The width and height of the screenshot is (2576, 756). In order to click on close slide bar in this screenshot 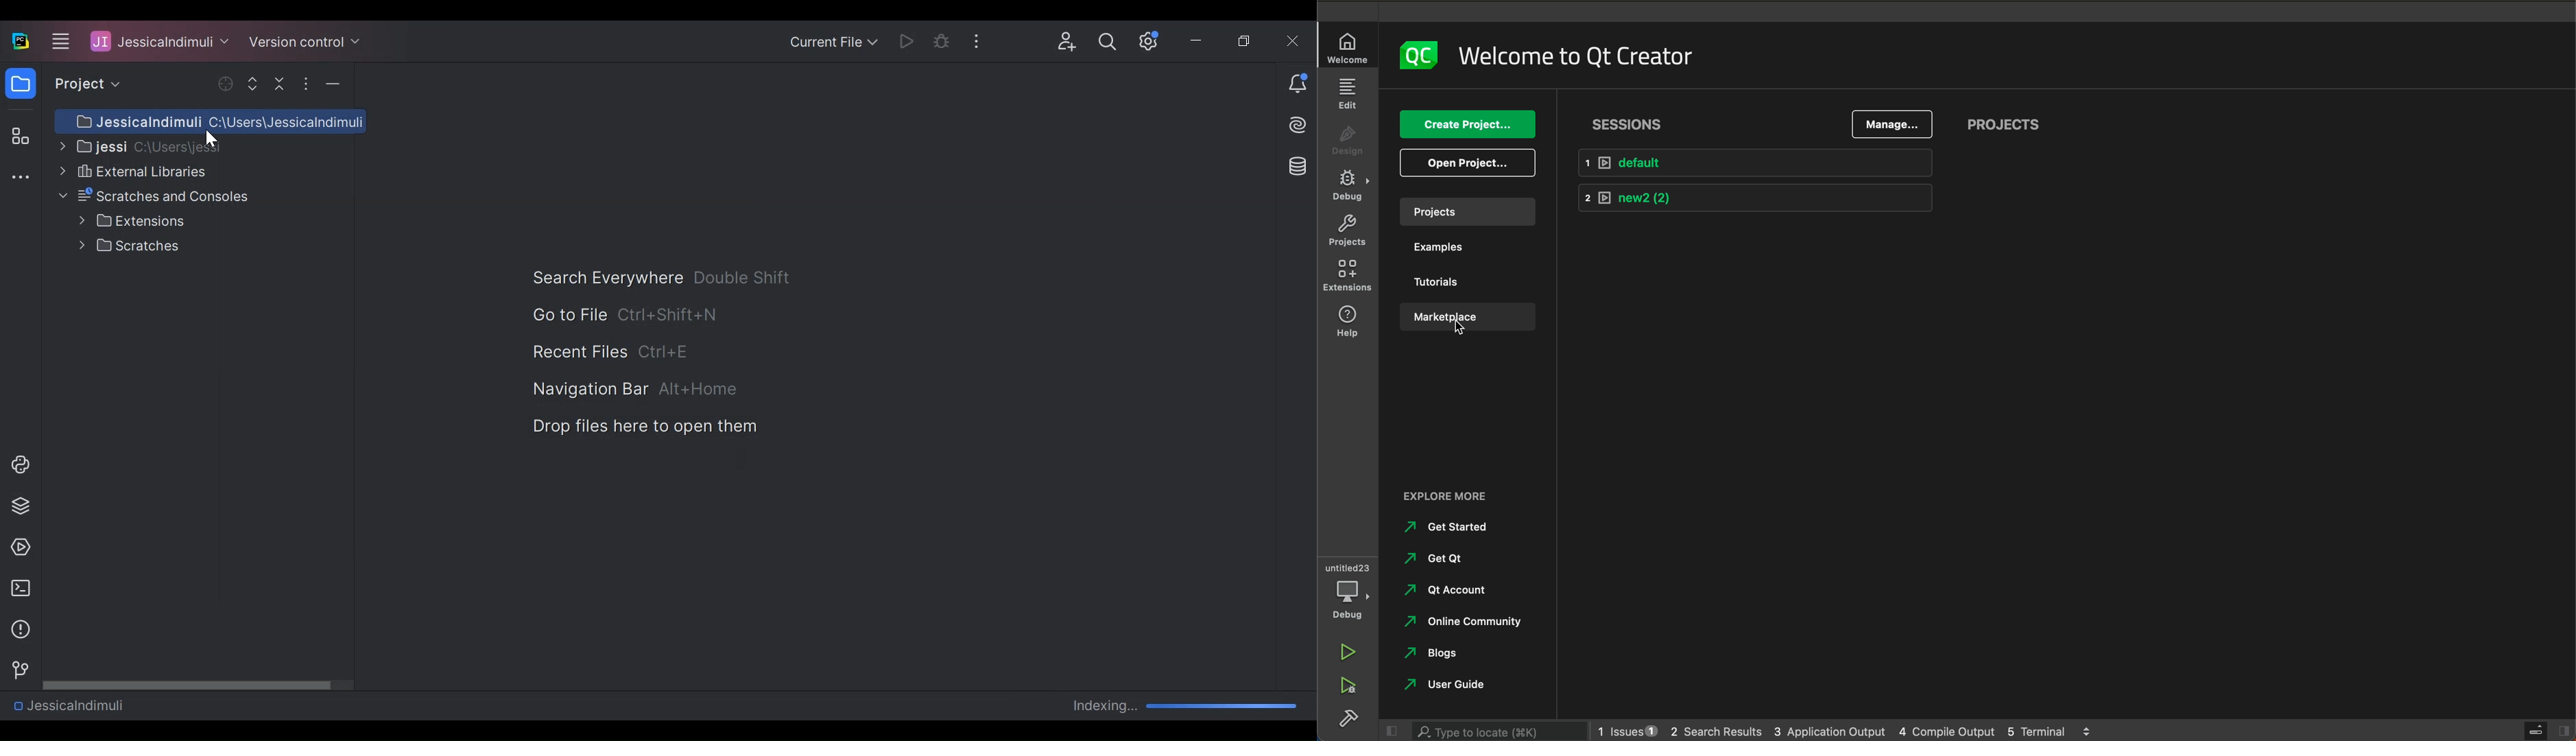, I will do `click(1389, 731)`.